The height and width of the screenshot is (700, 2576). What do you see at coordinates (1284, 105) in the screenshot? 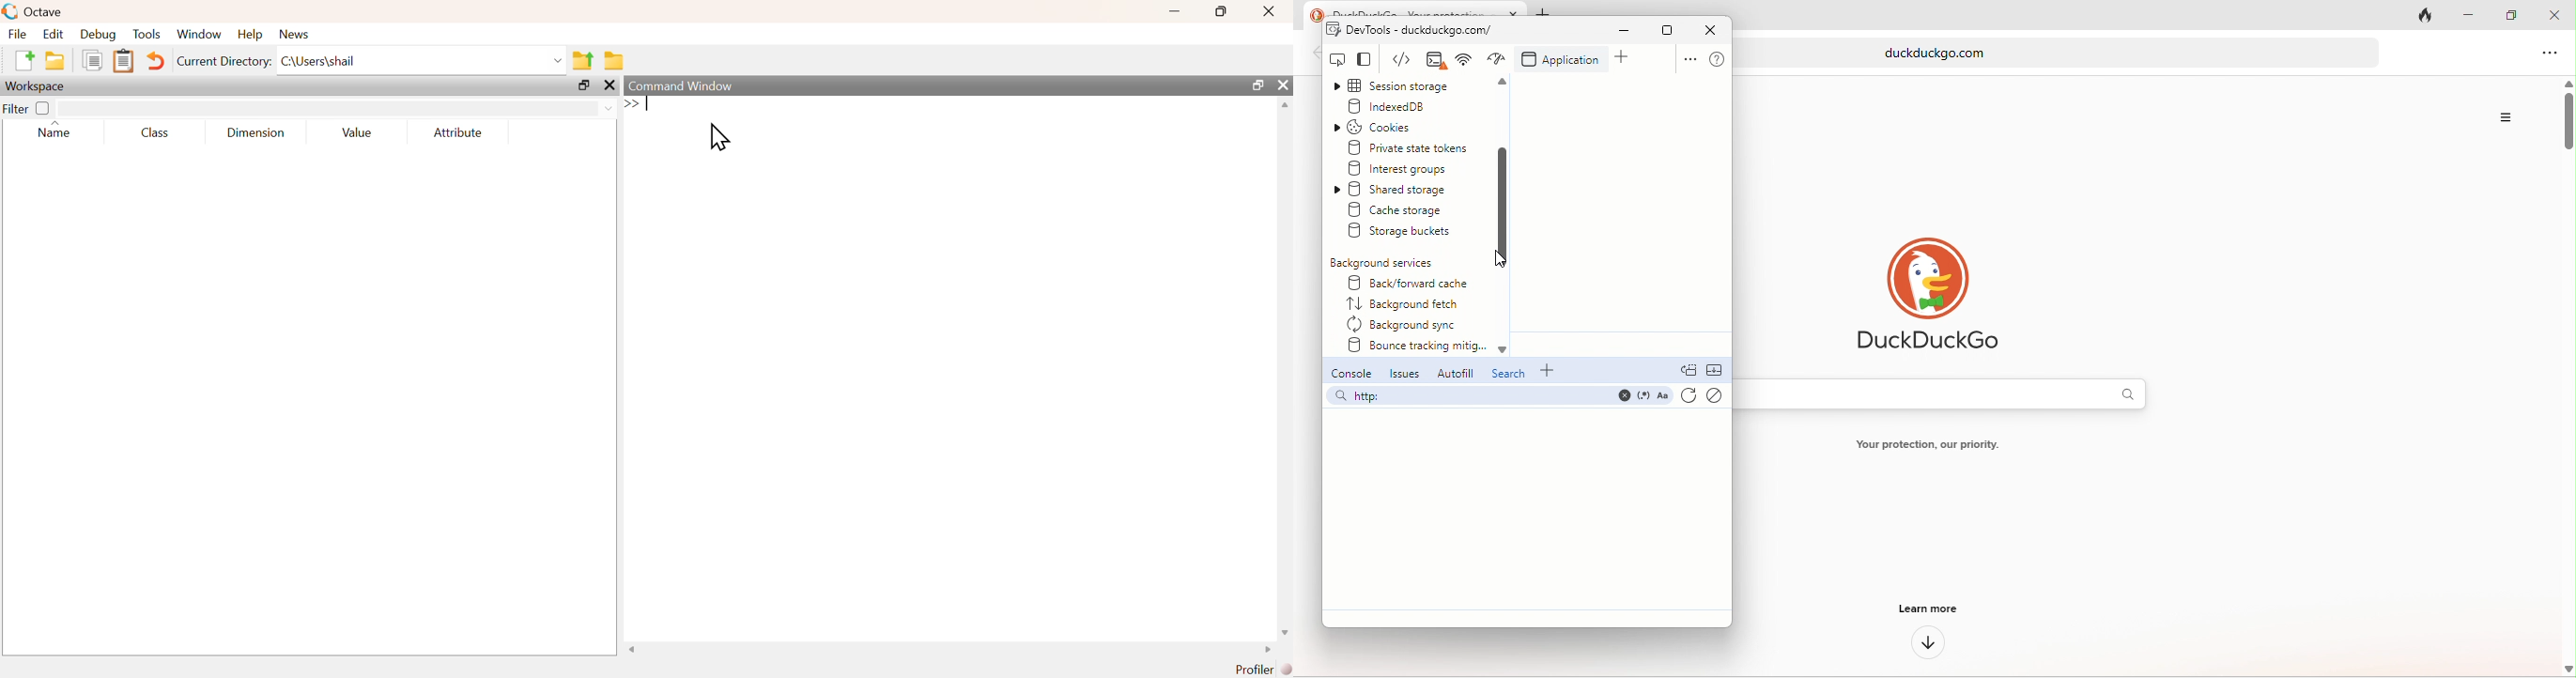
I see `Scroll up` at bounding box center [1284, 105].